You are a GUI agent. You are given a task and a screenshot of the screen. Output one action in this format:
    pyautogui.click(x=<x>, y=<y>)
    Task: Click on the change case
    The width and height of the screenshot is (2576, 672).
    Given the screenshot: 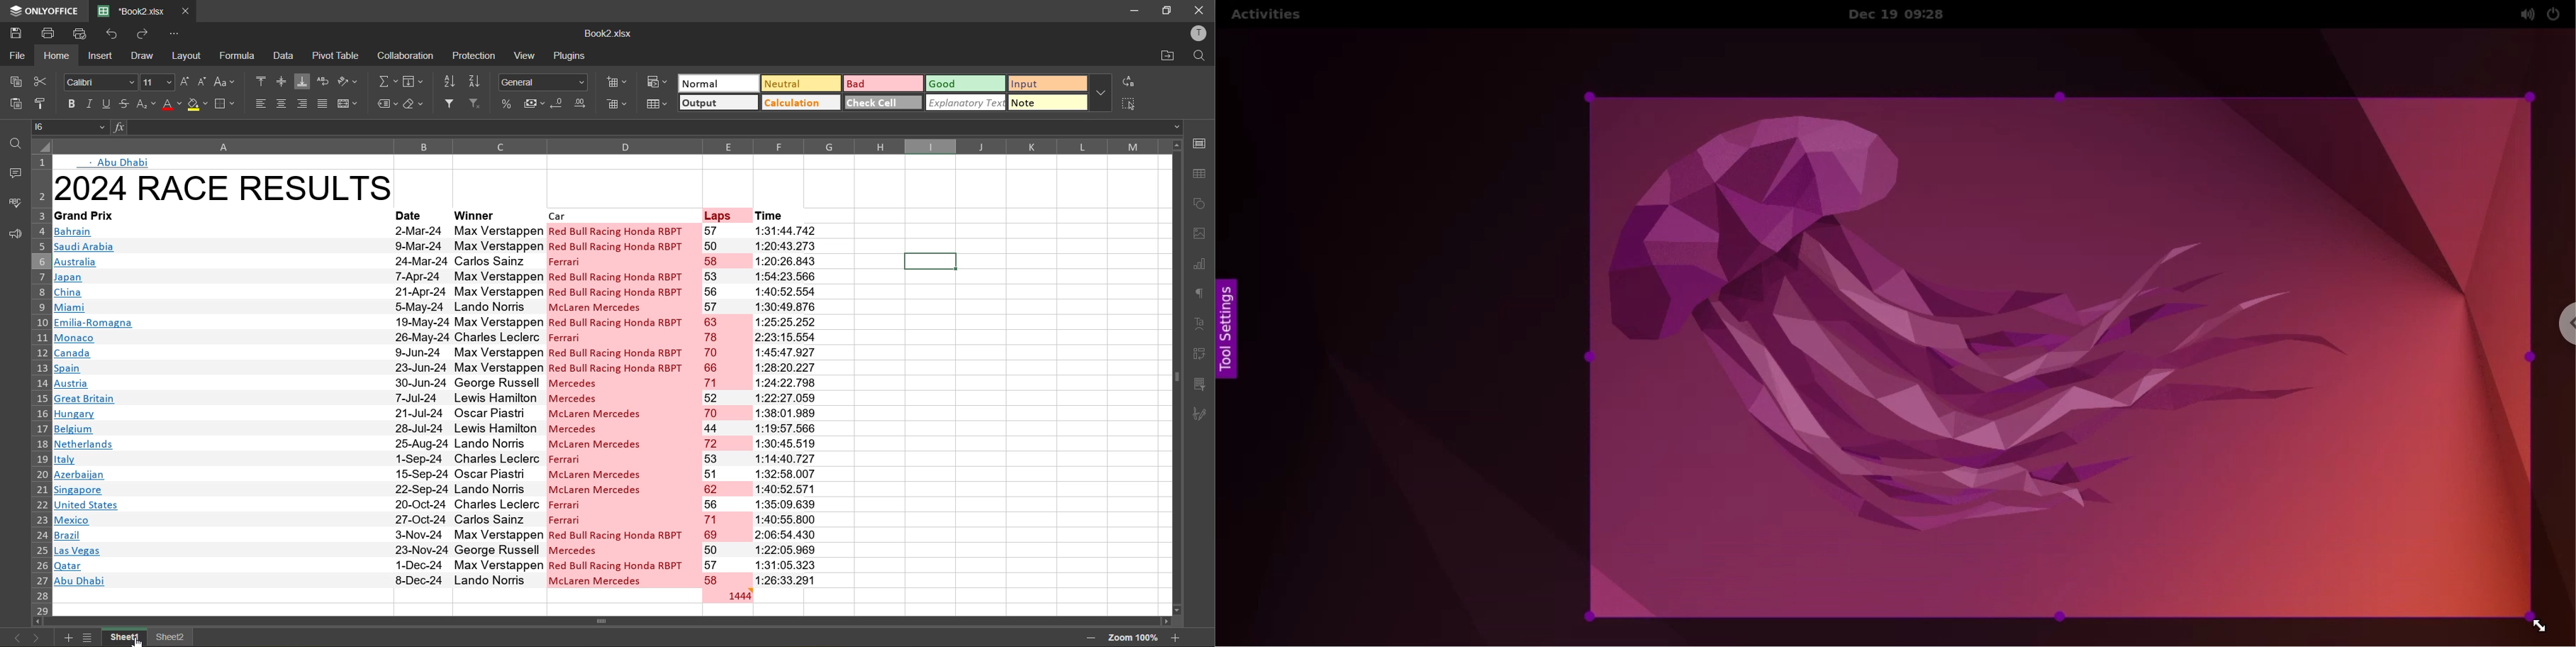 What is the action you would take?
    pyautogui.click(x=227, y=82)
    